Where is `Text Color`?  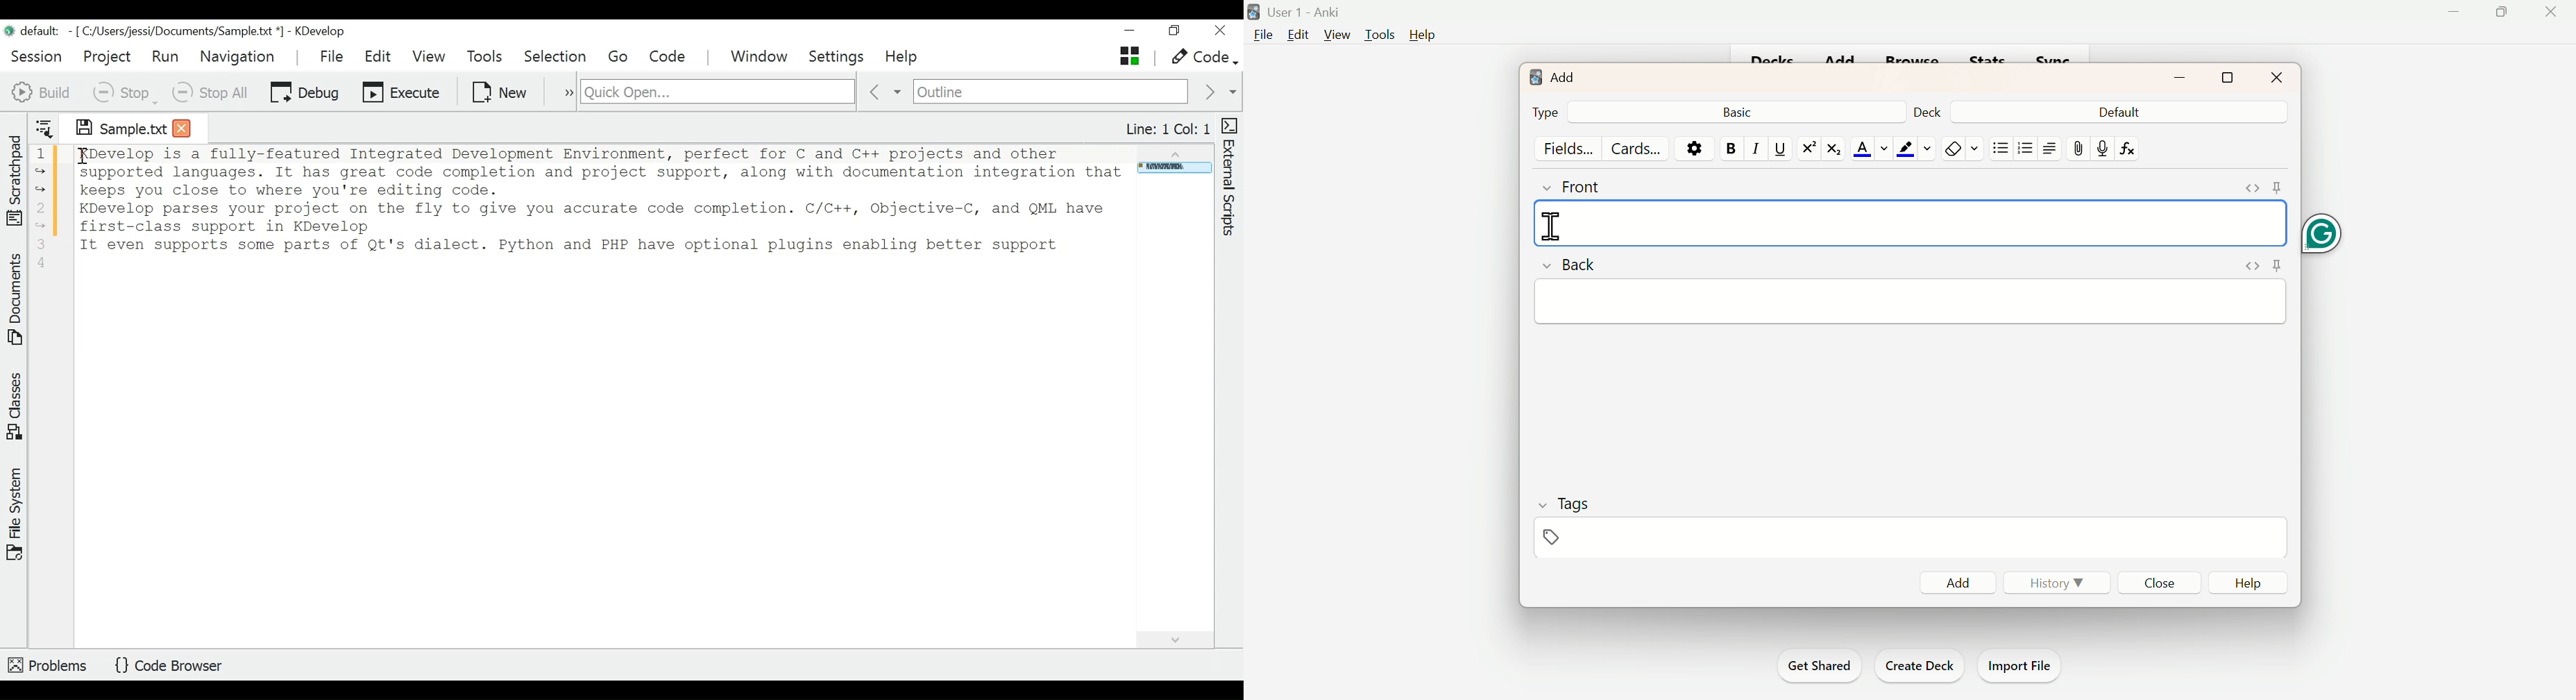
Text Color is located at coordinates (1872, 146).